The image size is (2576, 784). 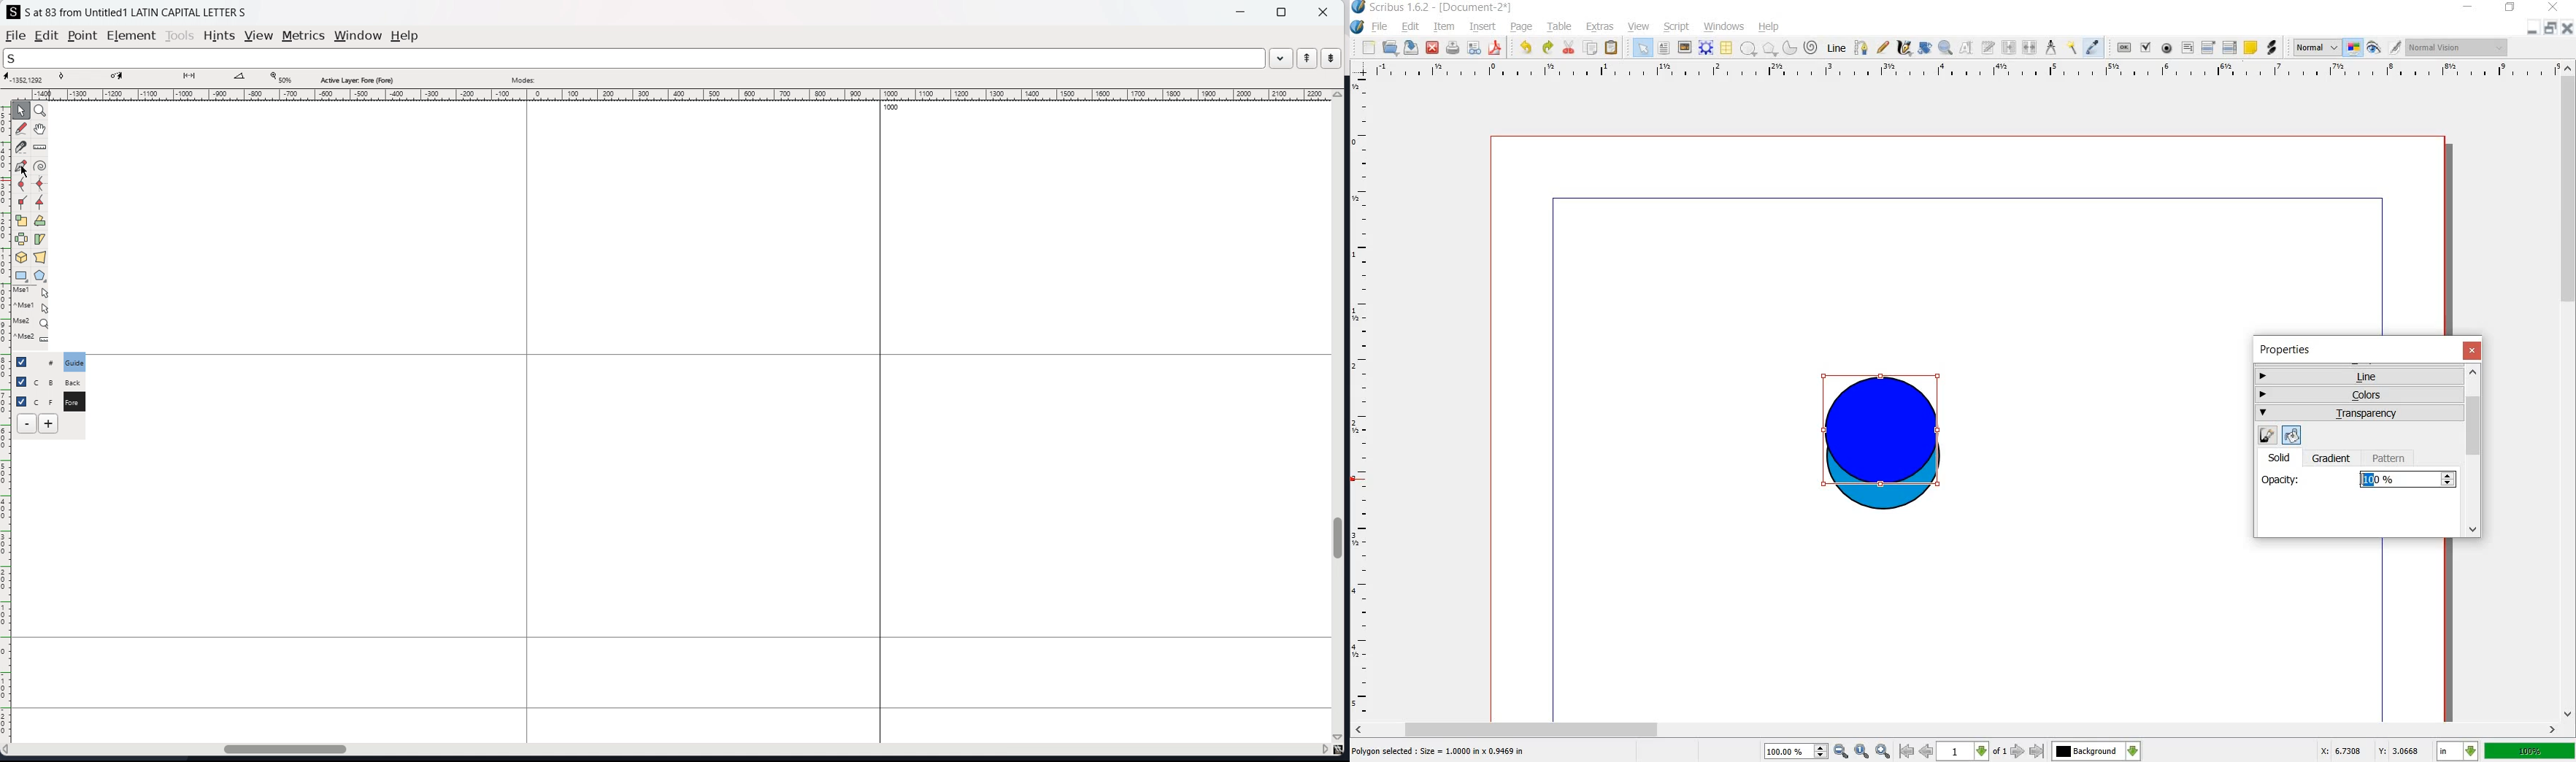 What do you see at coordinates (1361, 396) in the screenshot?
I see `ruler` at bounding box center [1361, 396].